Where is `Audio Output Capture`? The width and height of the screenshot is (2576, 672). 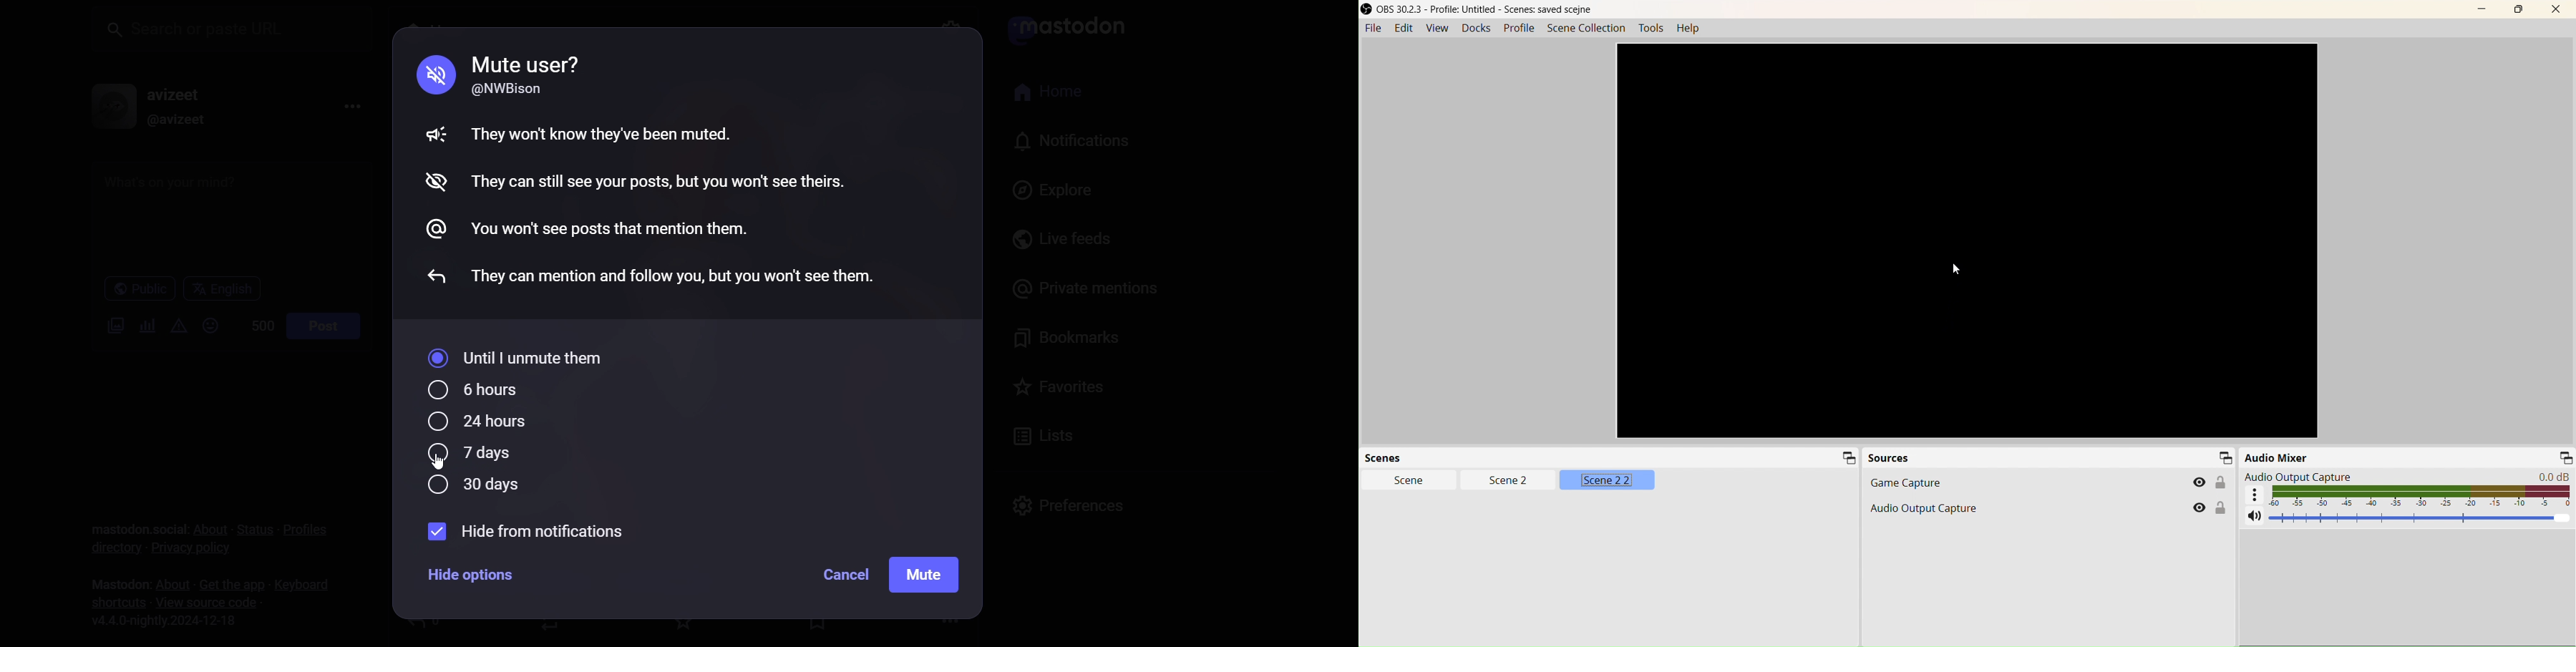 Audio Output Capture is located at coordinates (2408, 476).